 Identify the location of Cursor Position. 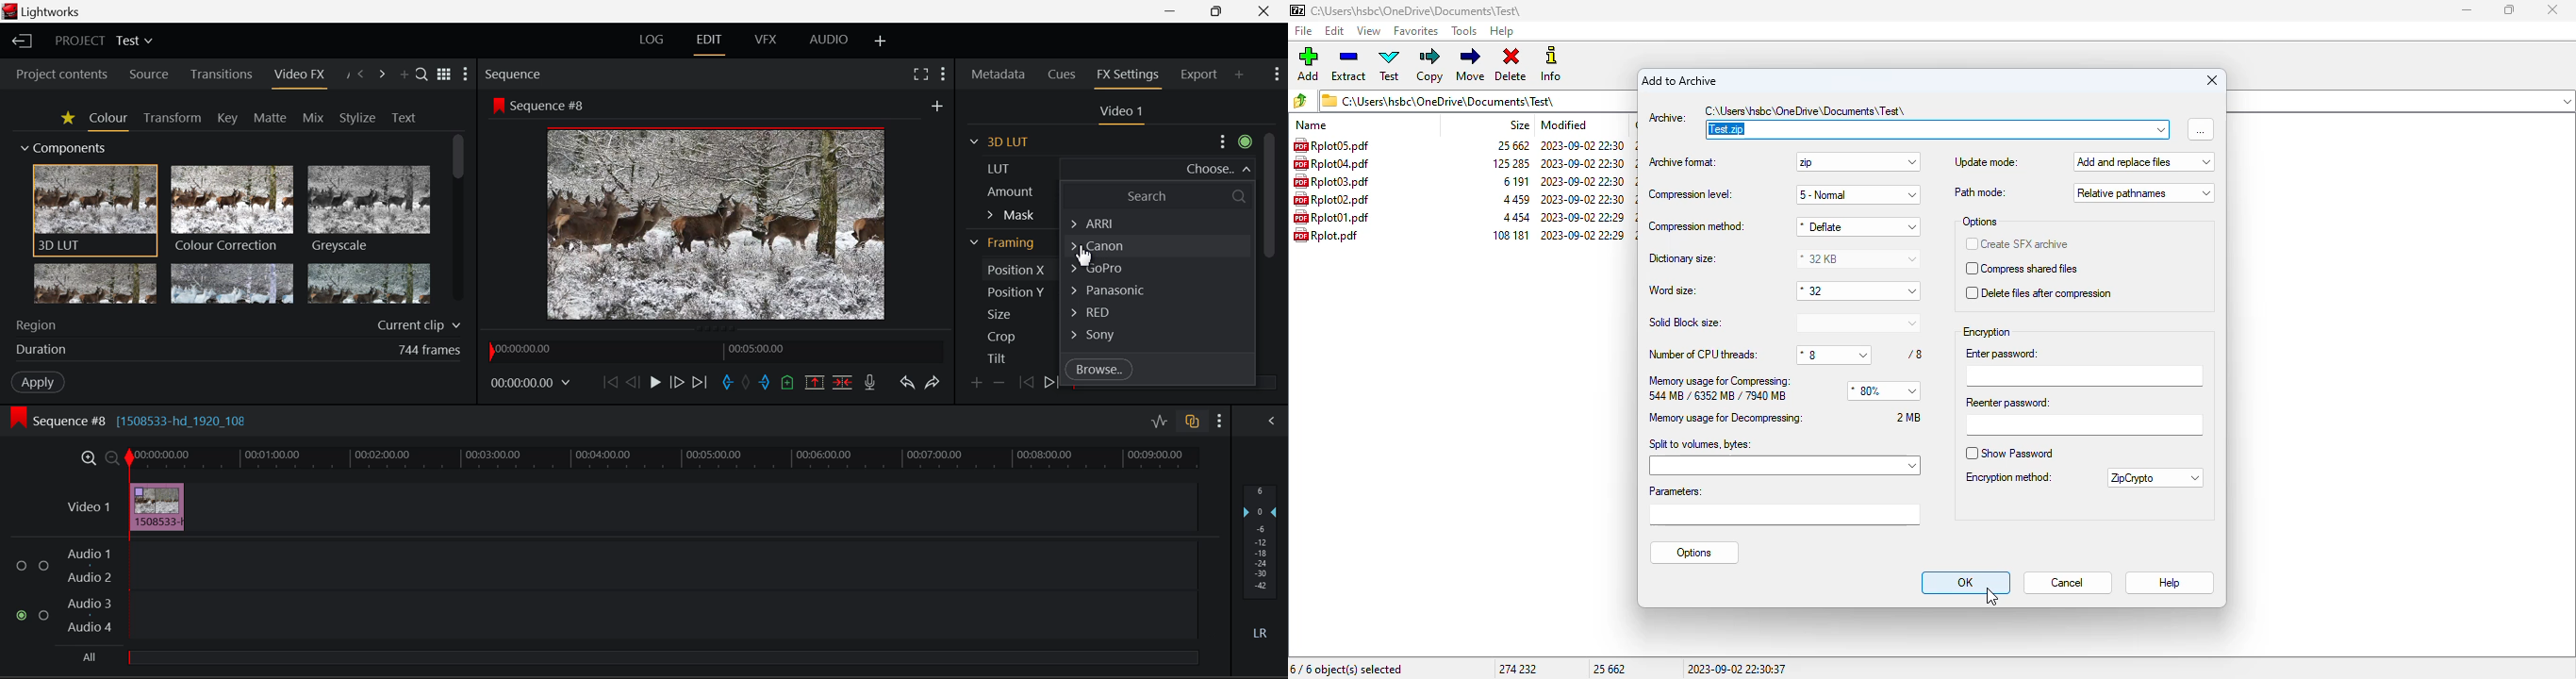
(1084, 254).